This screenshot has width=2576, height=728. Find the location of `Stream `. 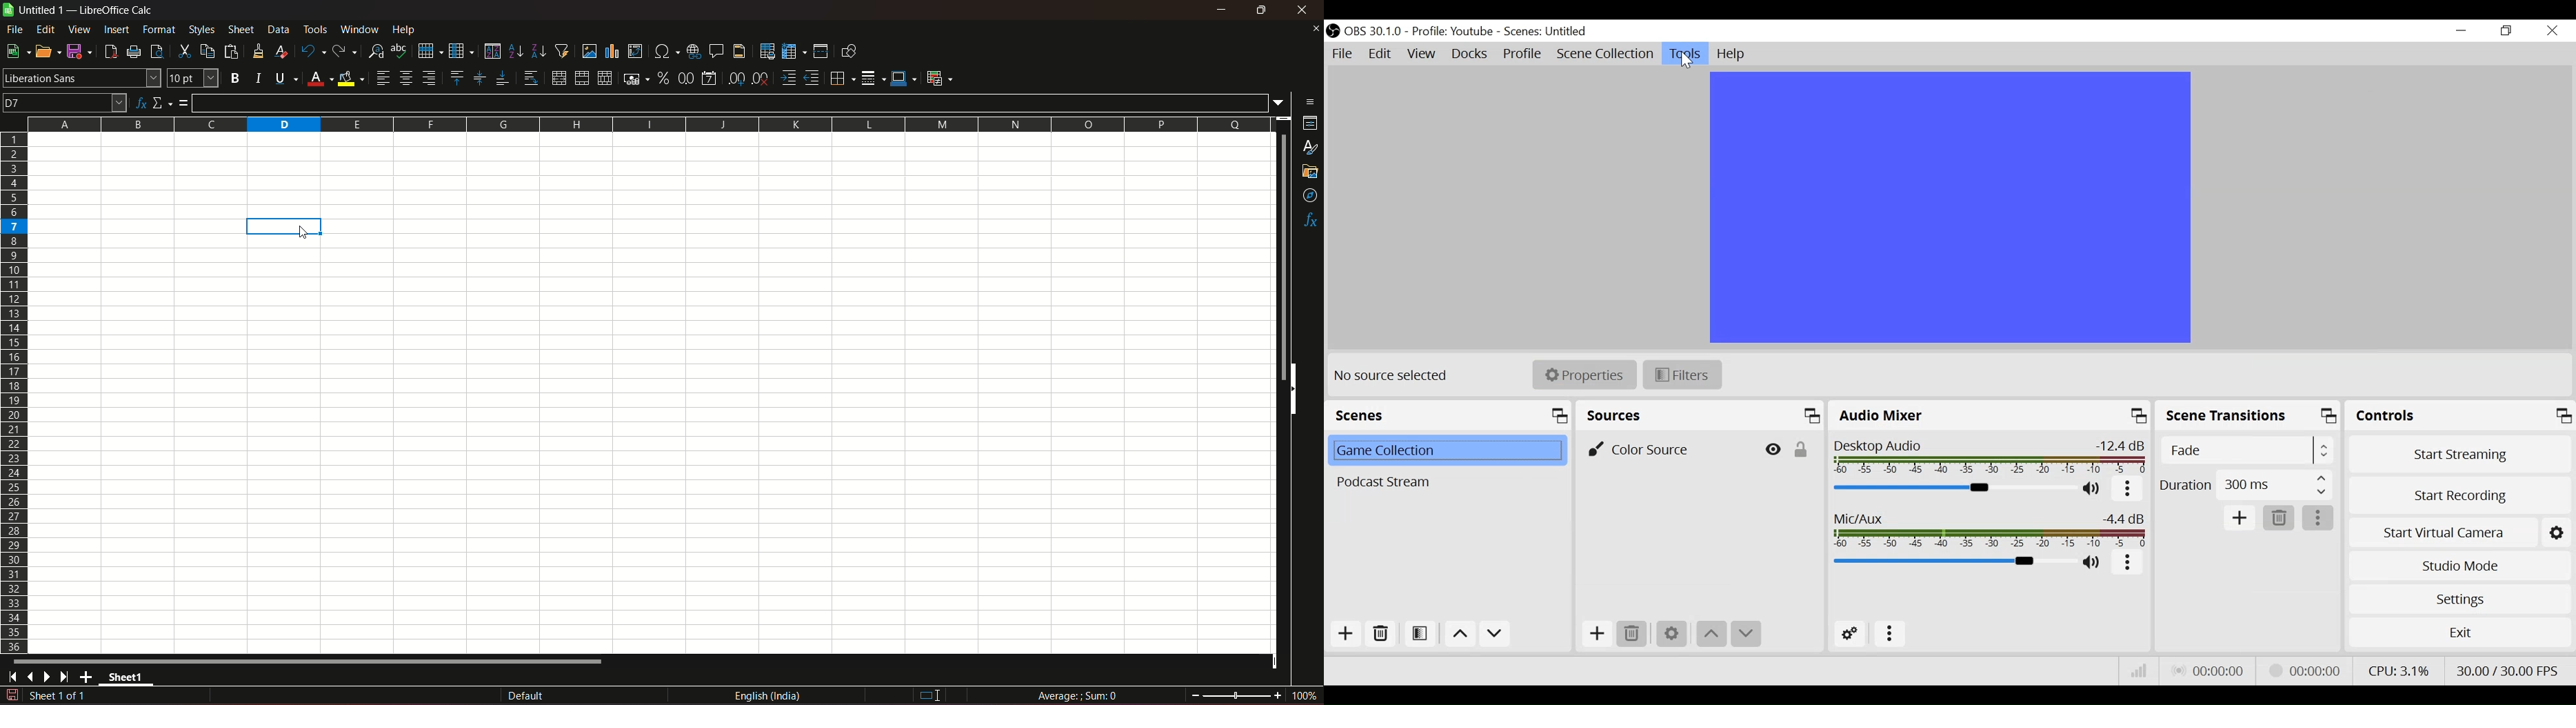

Stream  is located at coordinates (2308, 670).